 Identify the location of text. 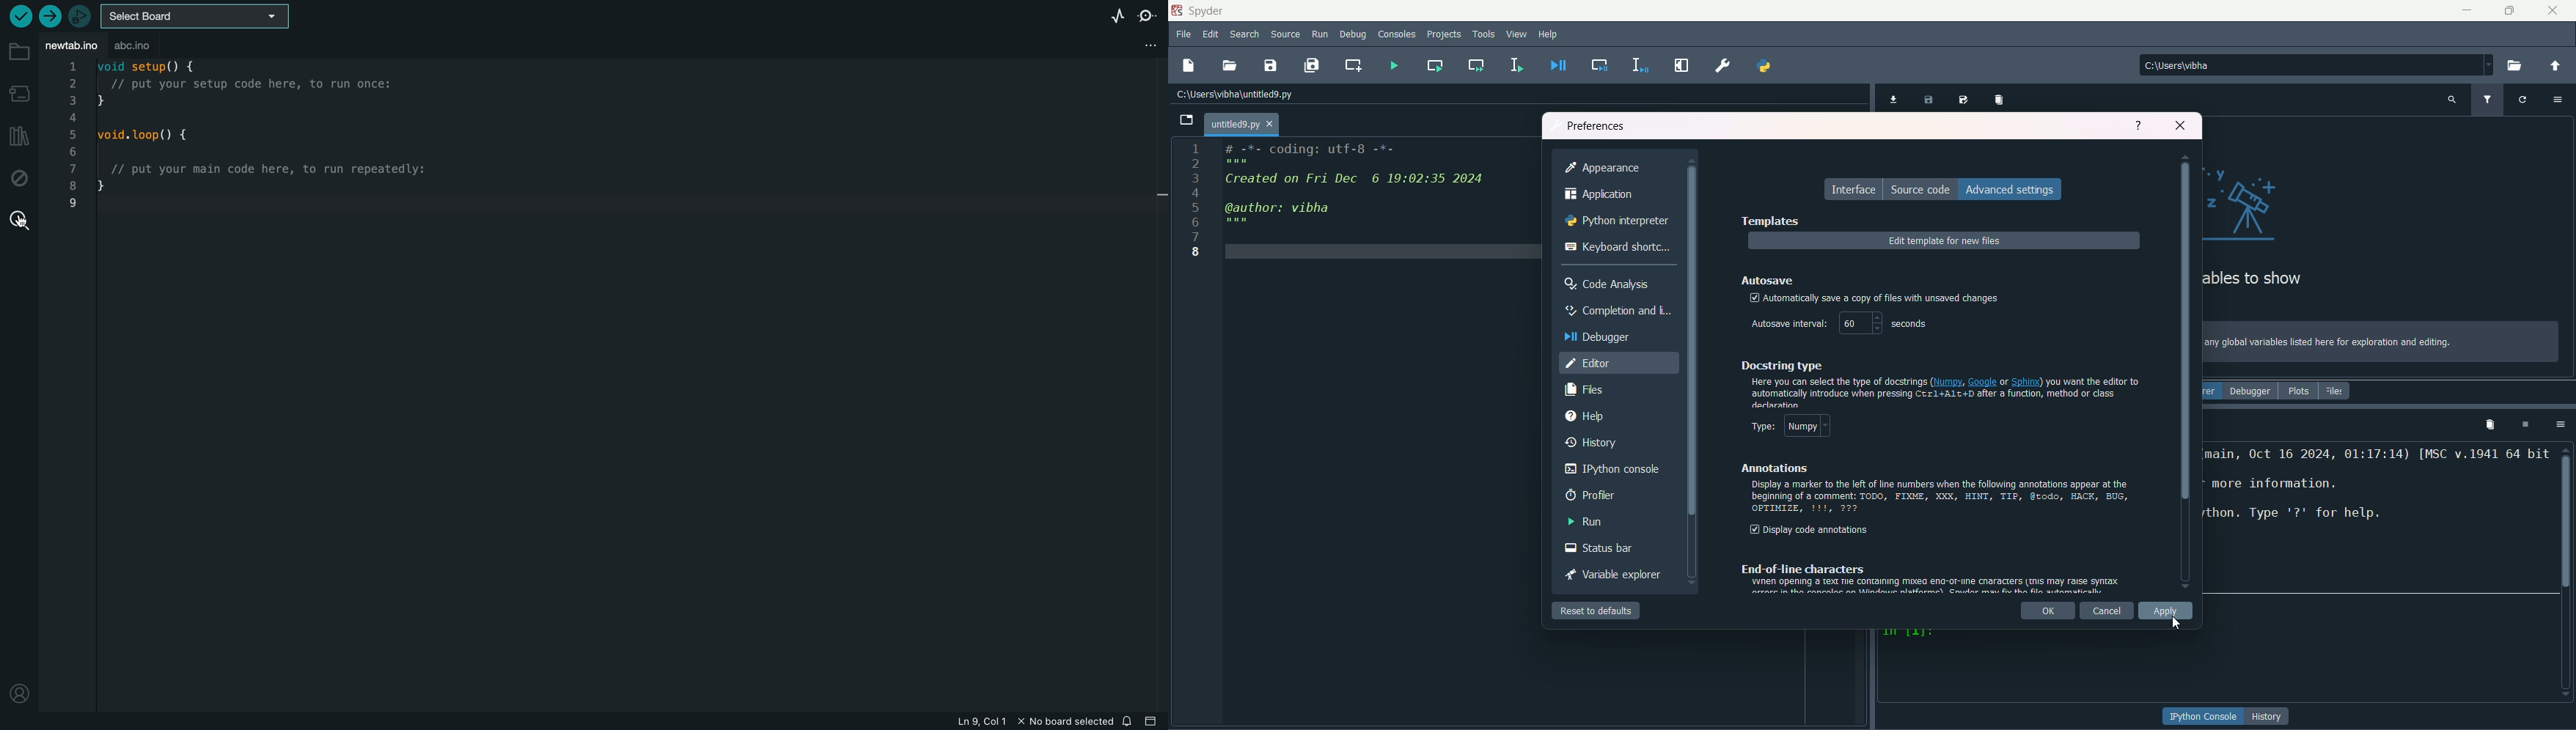
(2329, 342).